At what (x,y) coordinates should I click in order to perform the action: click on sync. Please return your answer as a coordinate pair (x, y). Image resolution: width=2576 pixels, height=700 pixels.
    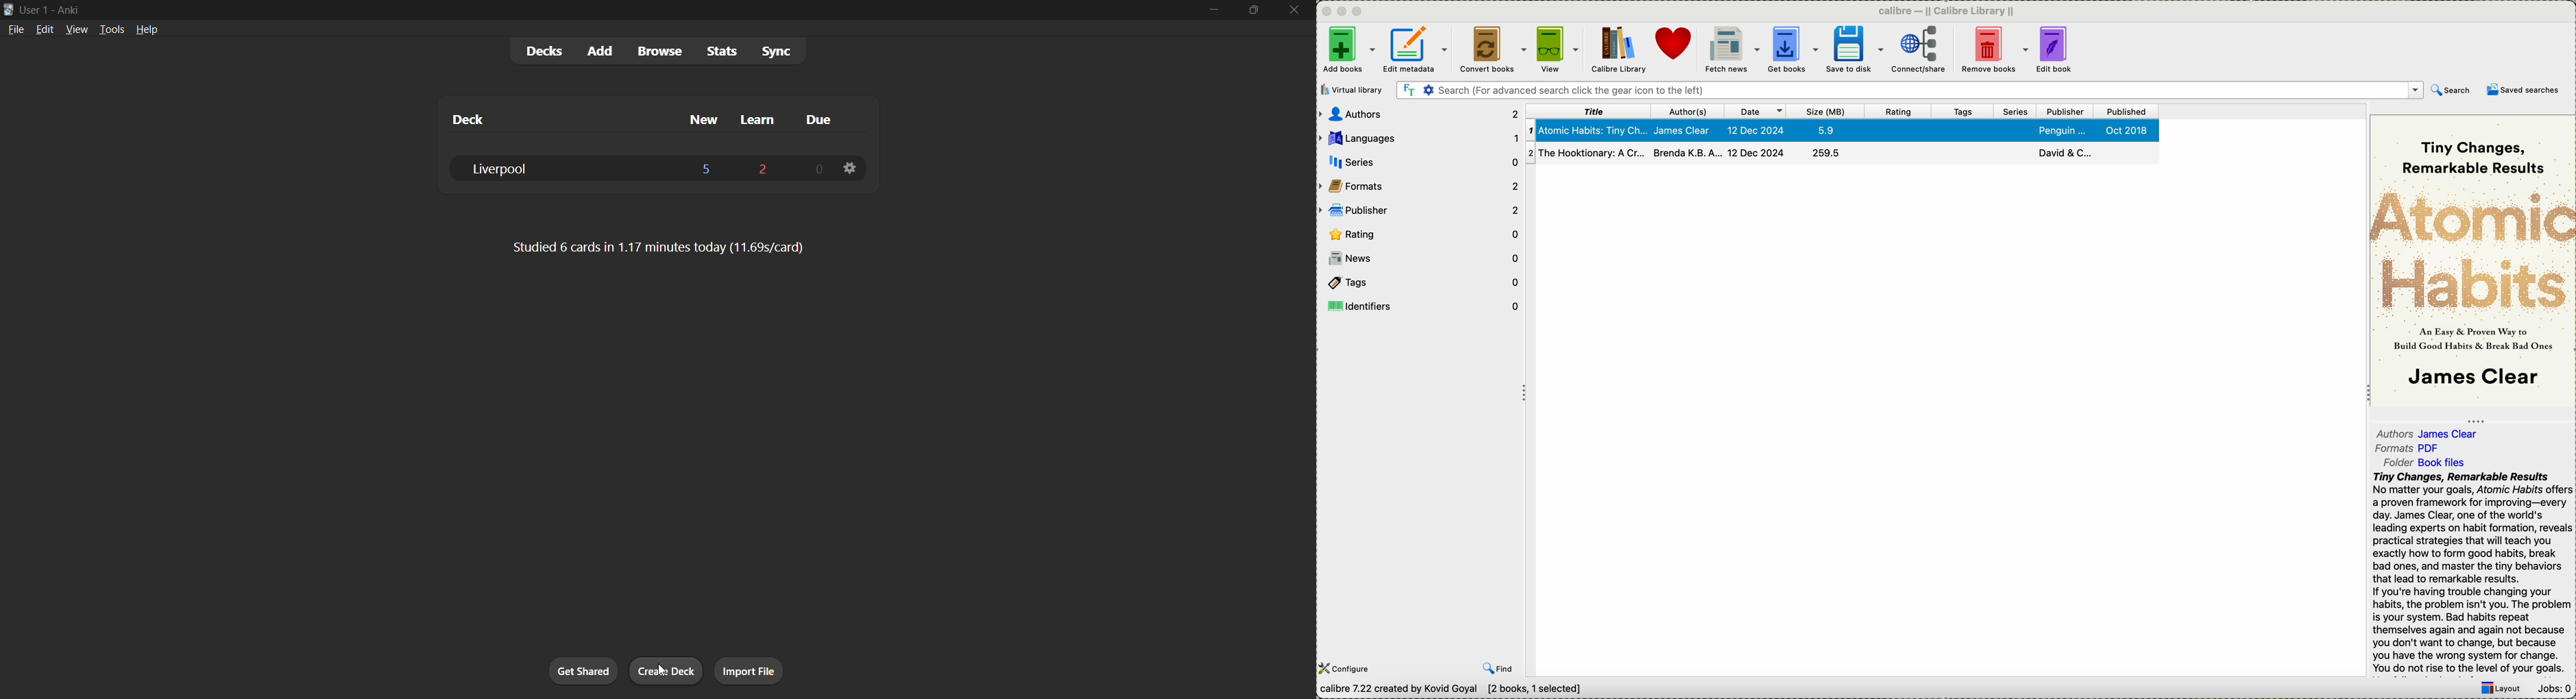
    Looking at the image, I should click on (781, 49).